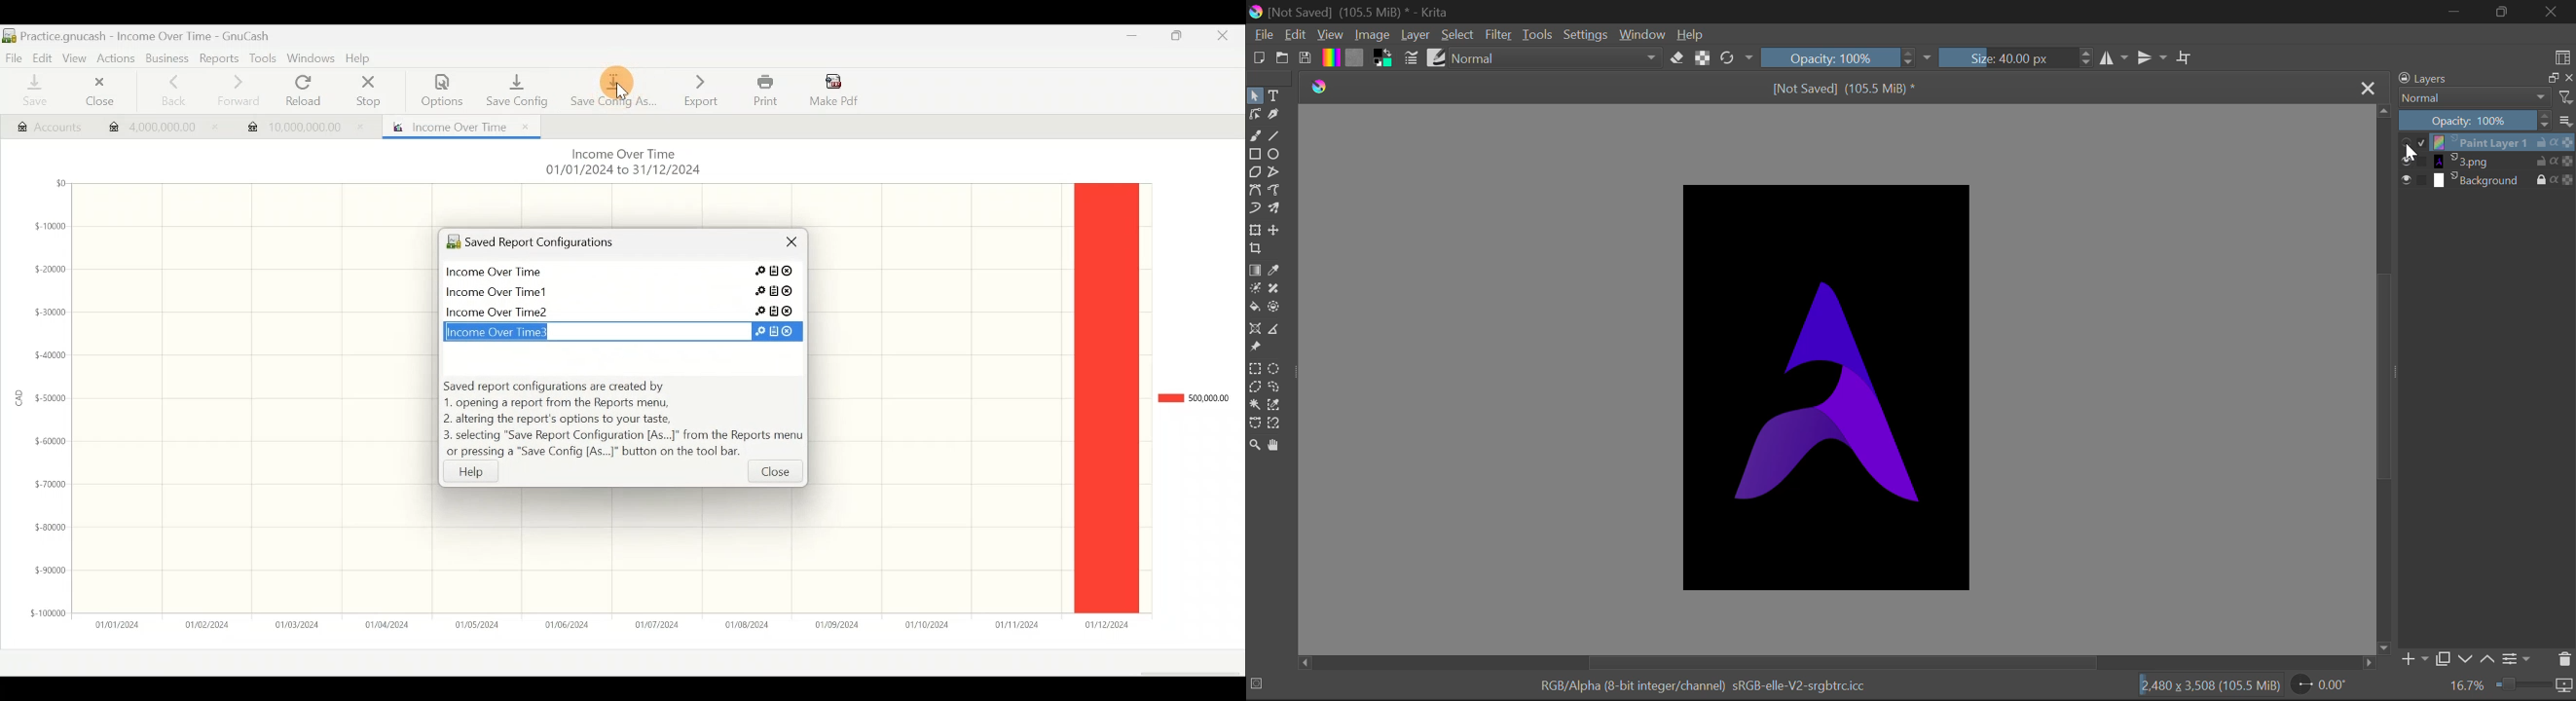 This screenshot has width=2576, height=728. Describe the element at coordinates (589, 244) in the screenshot. I see `Saved report configurations` at that location.